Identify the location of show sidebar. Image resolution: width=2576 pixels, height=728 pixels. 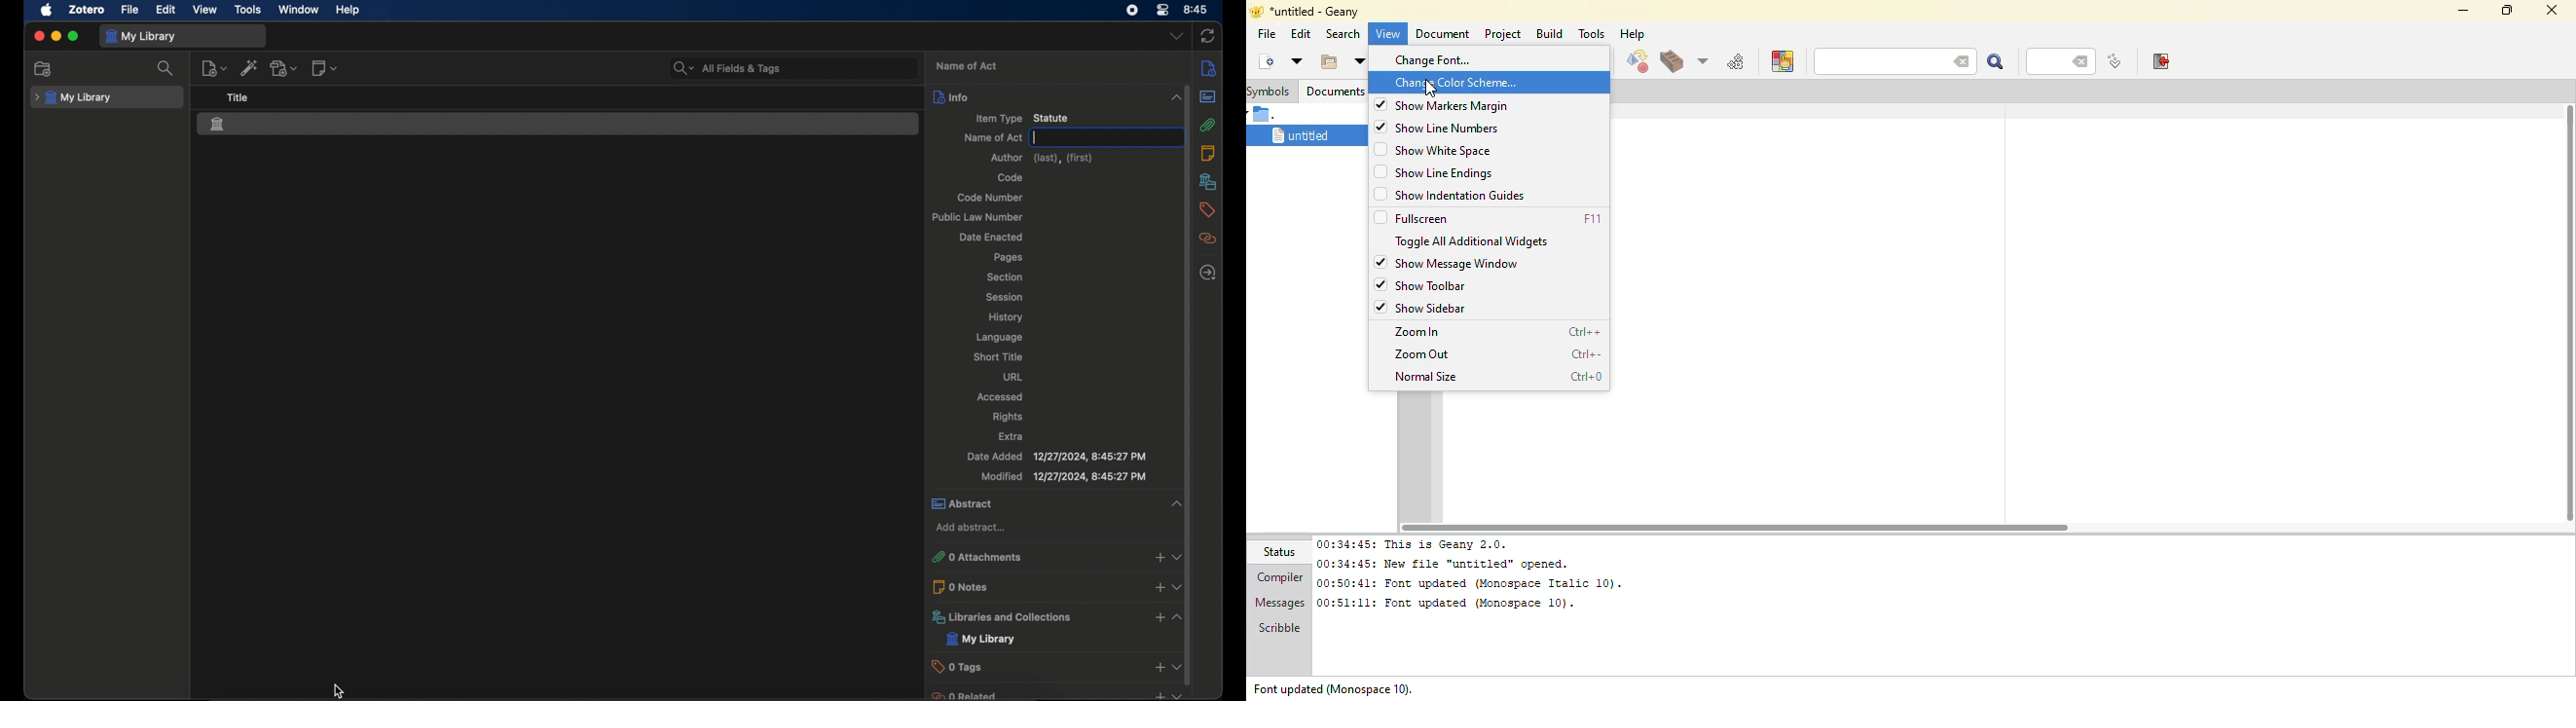
(1434, 308).